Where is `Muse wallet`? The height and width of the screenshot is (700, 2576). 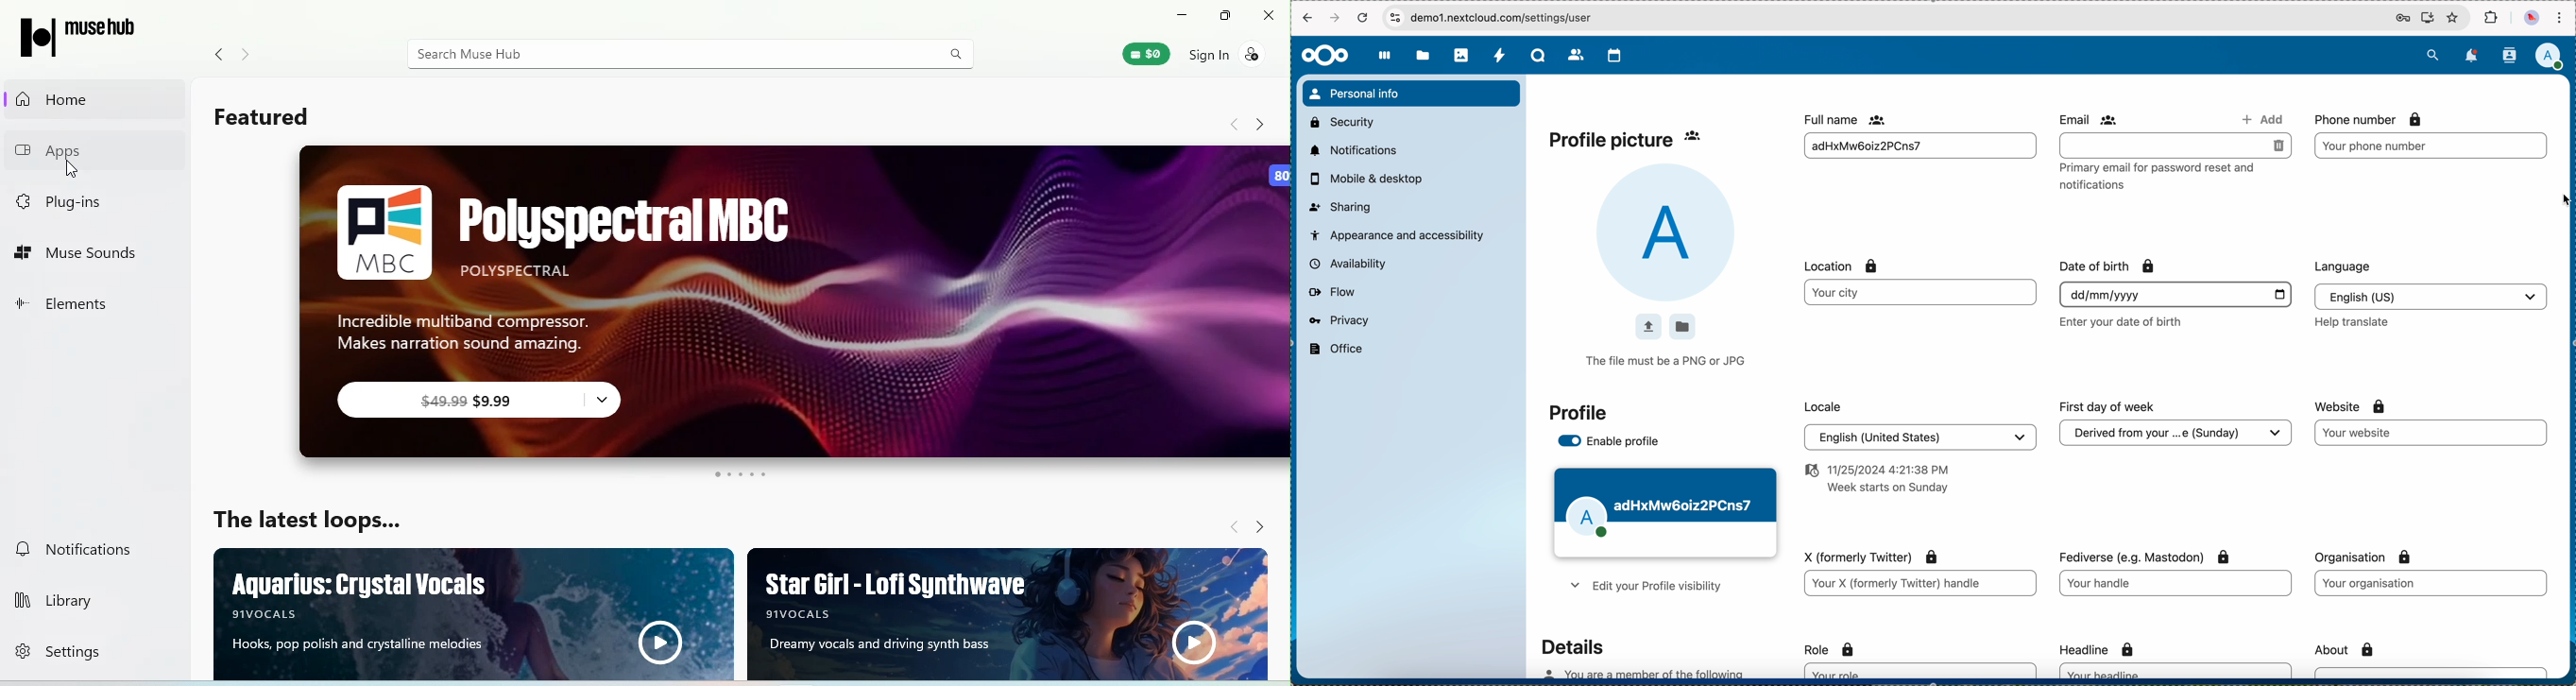 Muse wallet is located at coordinates (1151, 55).